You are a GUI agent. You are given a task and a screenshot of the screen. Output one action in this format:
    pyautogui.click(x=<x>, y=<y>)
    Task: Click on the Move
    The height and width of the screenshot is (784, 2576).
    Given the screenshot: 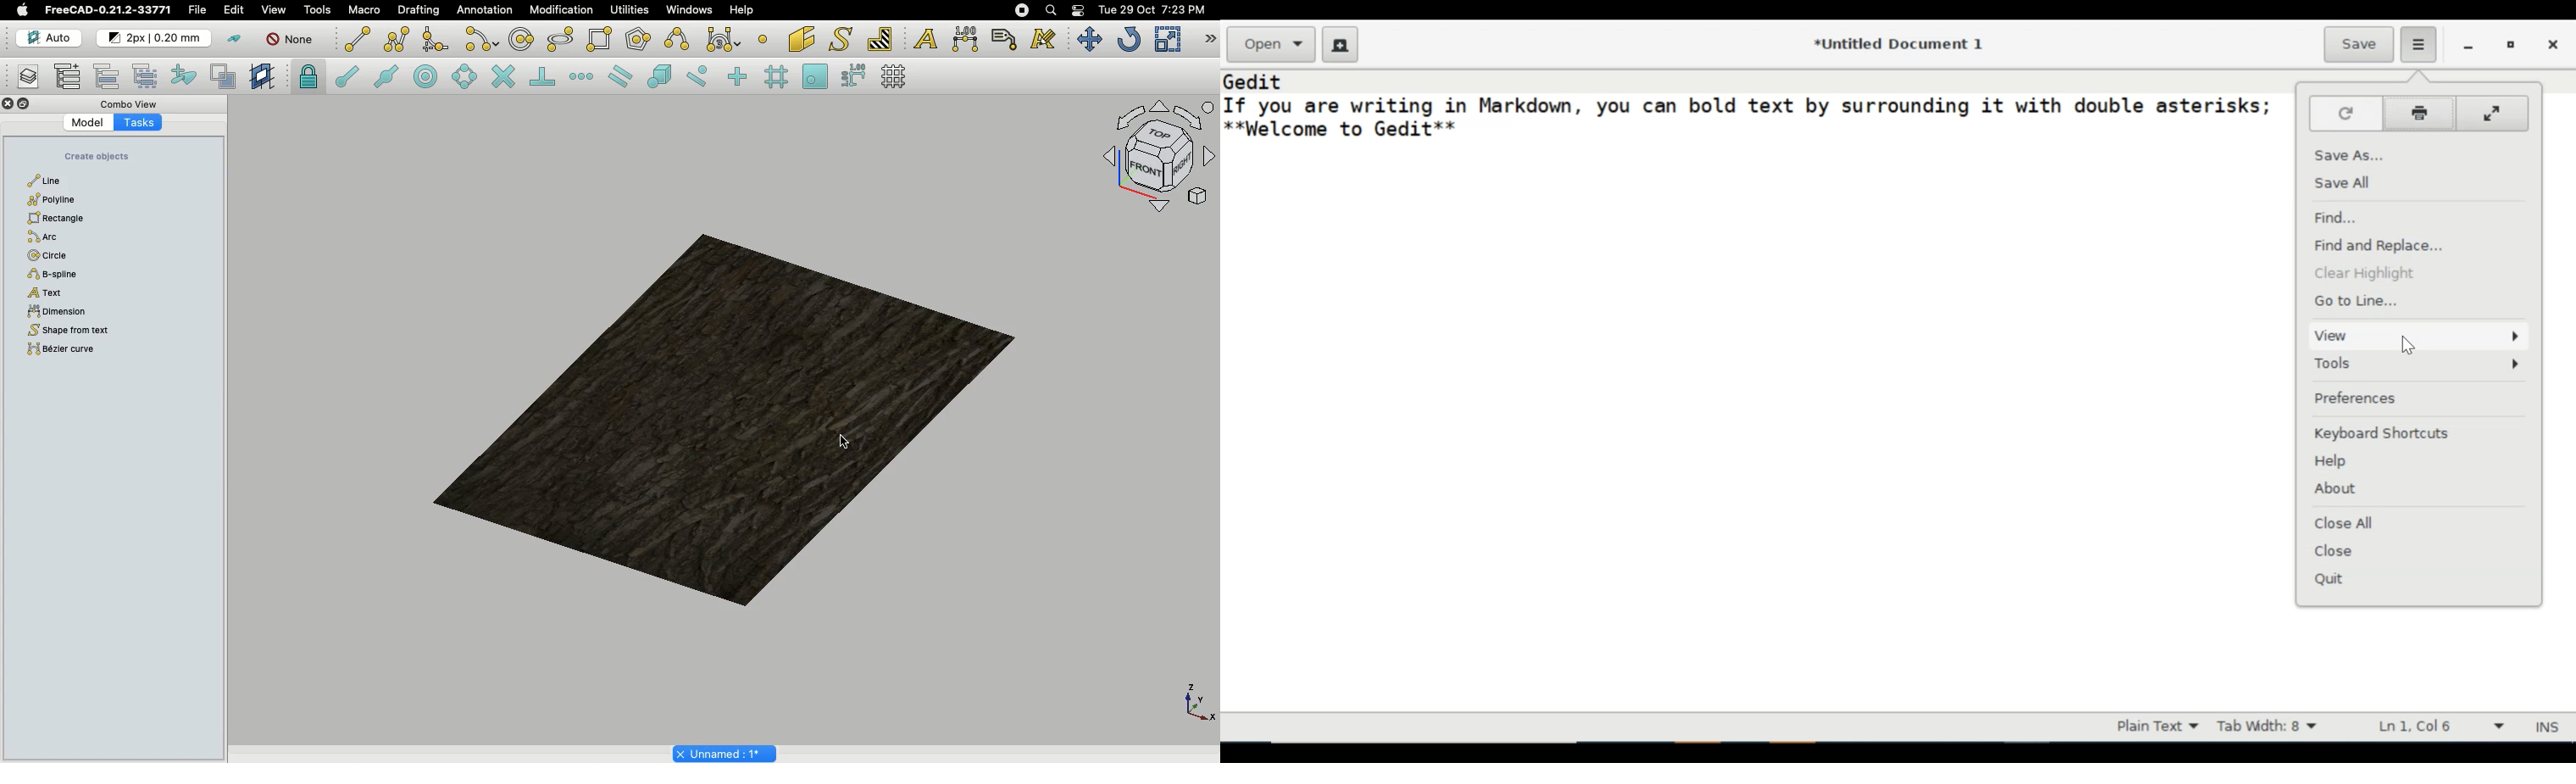 What is the action you would take?
    pyautogui.click(x=1089, y=40)
    